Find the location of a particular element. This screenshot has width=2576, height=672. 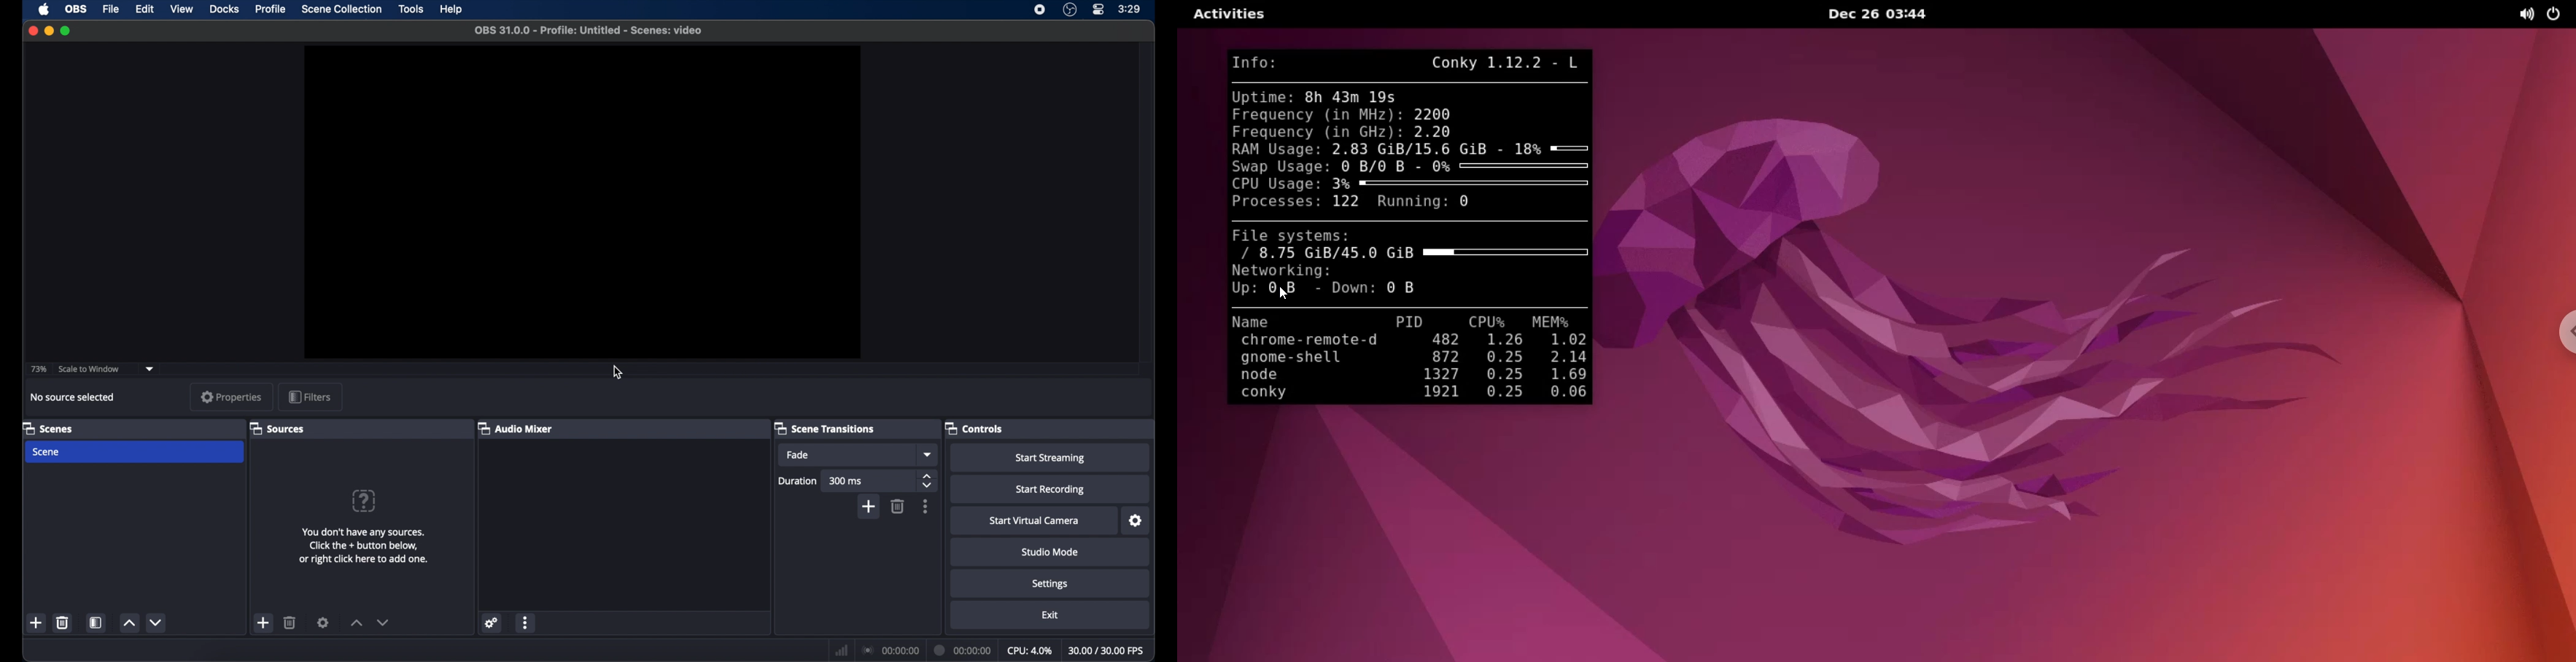

audio mixer is located at coordinates (516, 427).